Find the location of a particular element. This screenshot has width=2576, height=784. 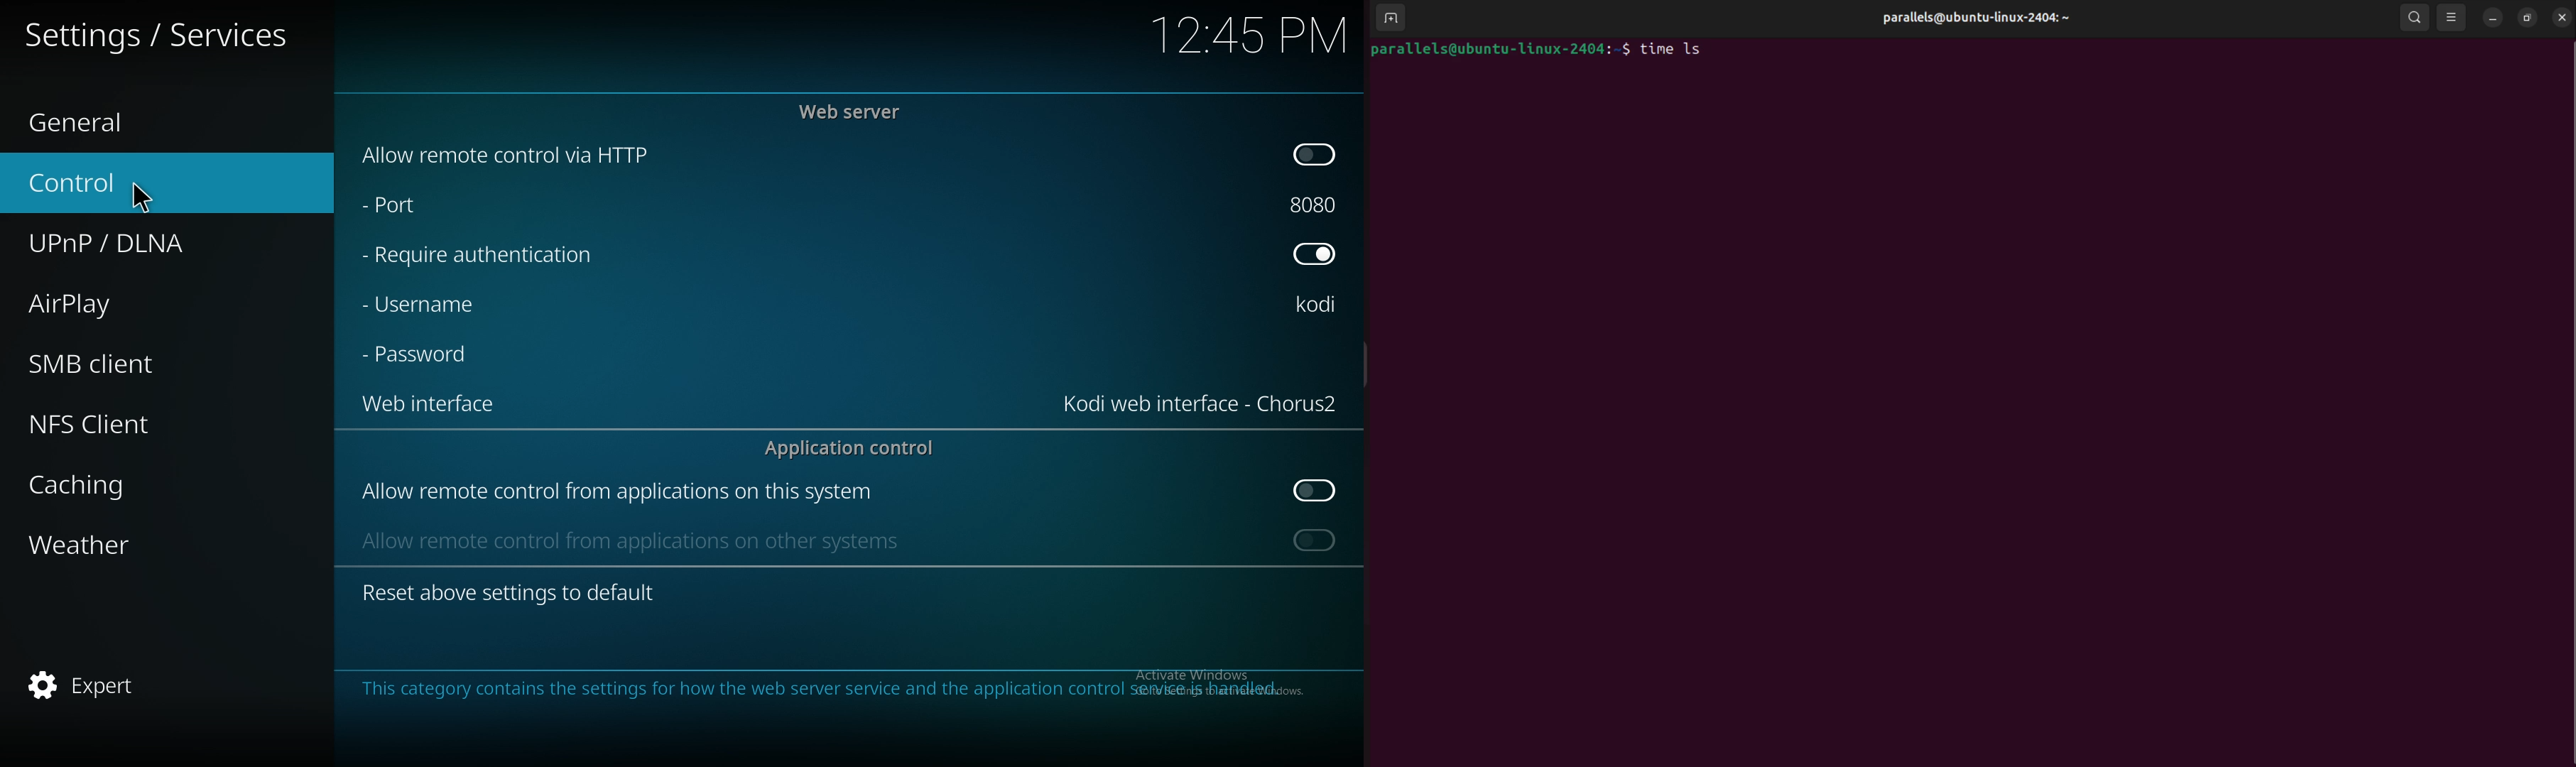

parallels@ubuntu-linux-2404: ~ is located at coordinates (1976, 18).